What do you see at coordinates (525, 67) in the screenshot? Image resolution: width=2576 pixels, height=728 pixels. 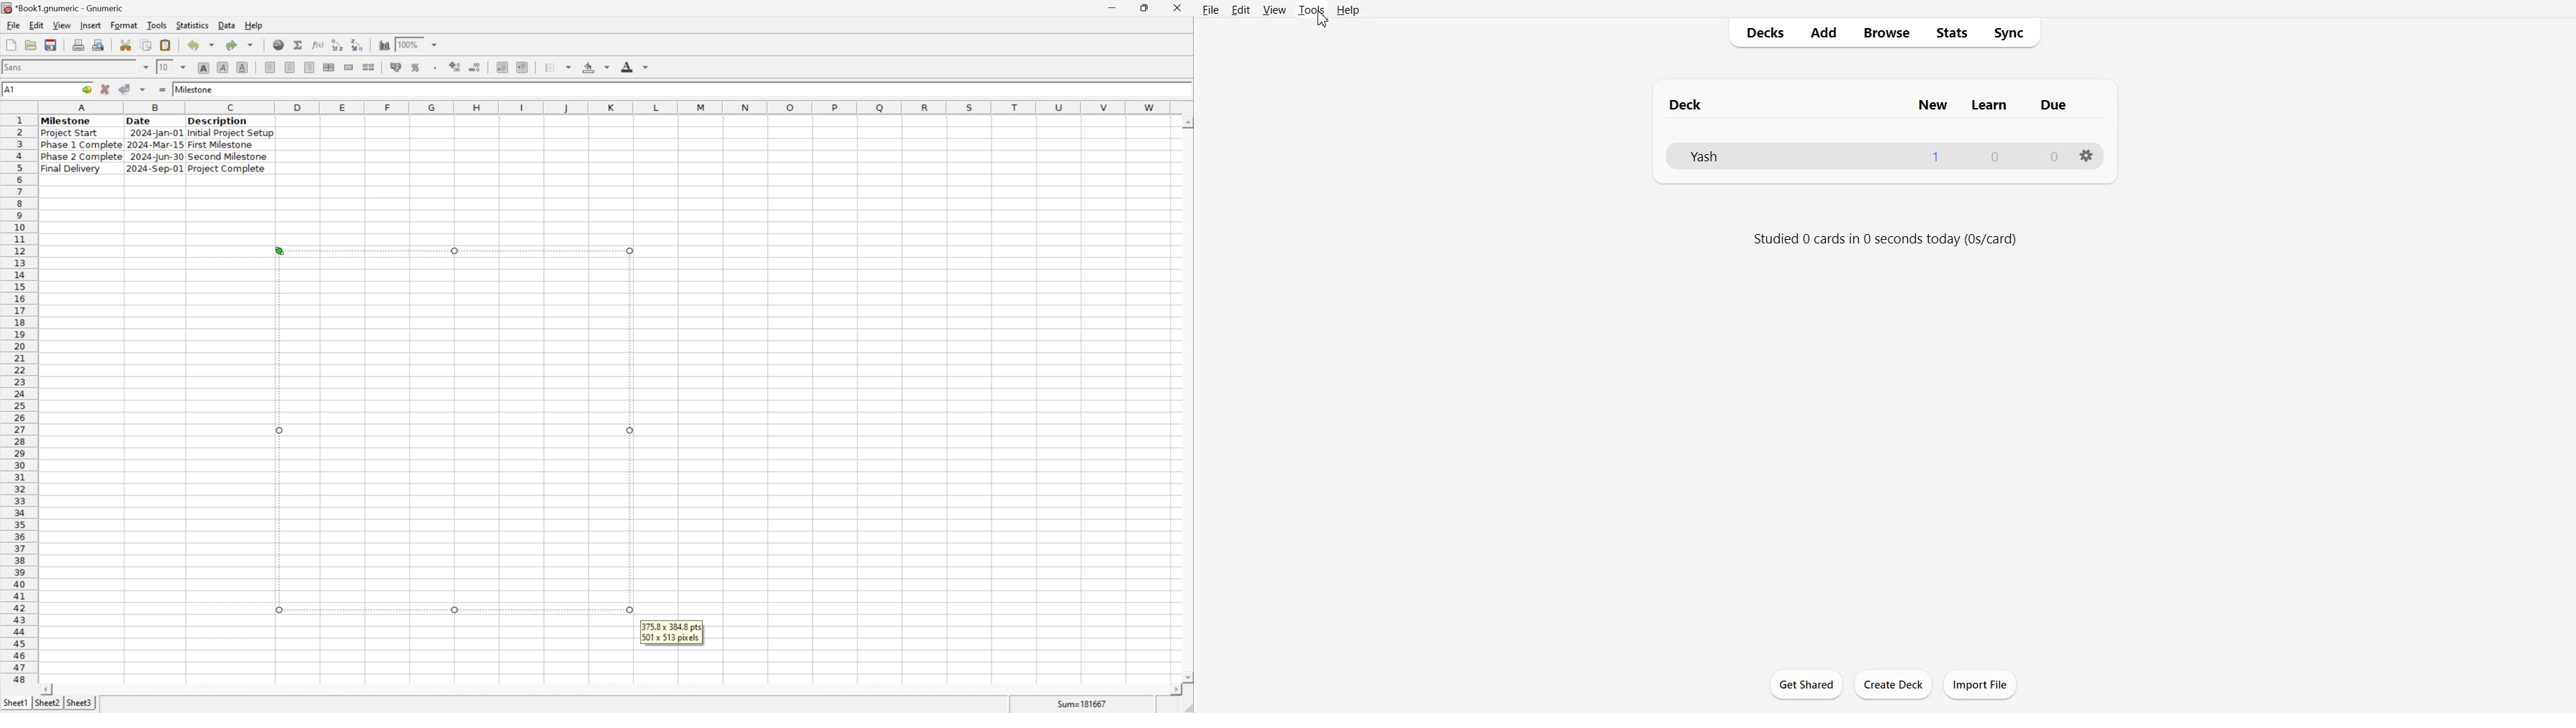 I see `increase indent` at bounding box center [525, 67].